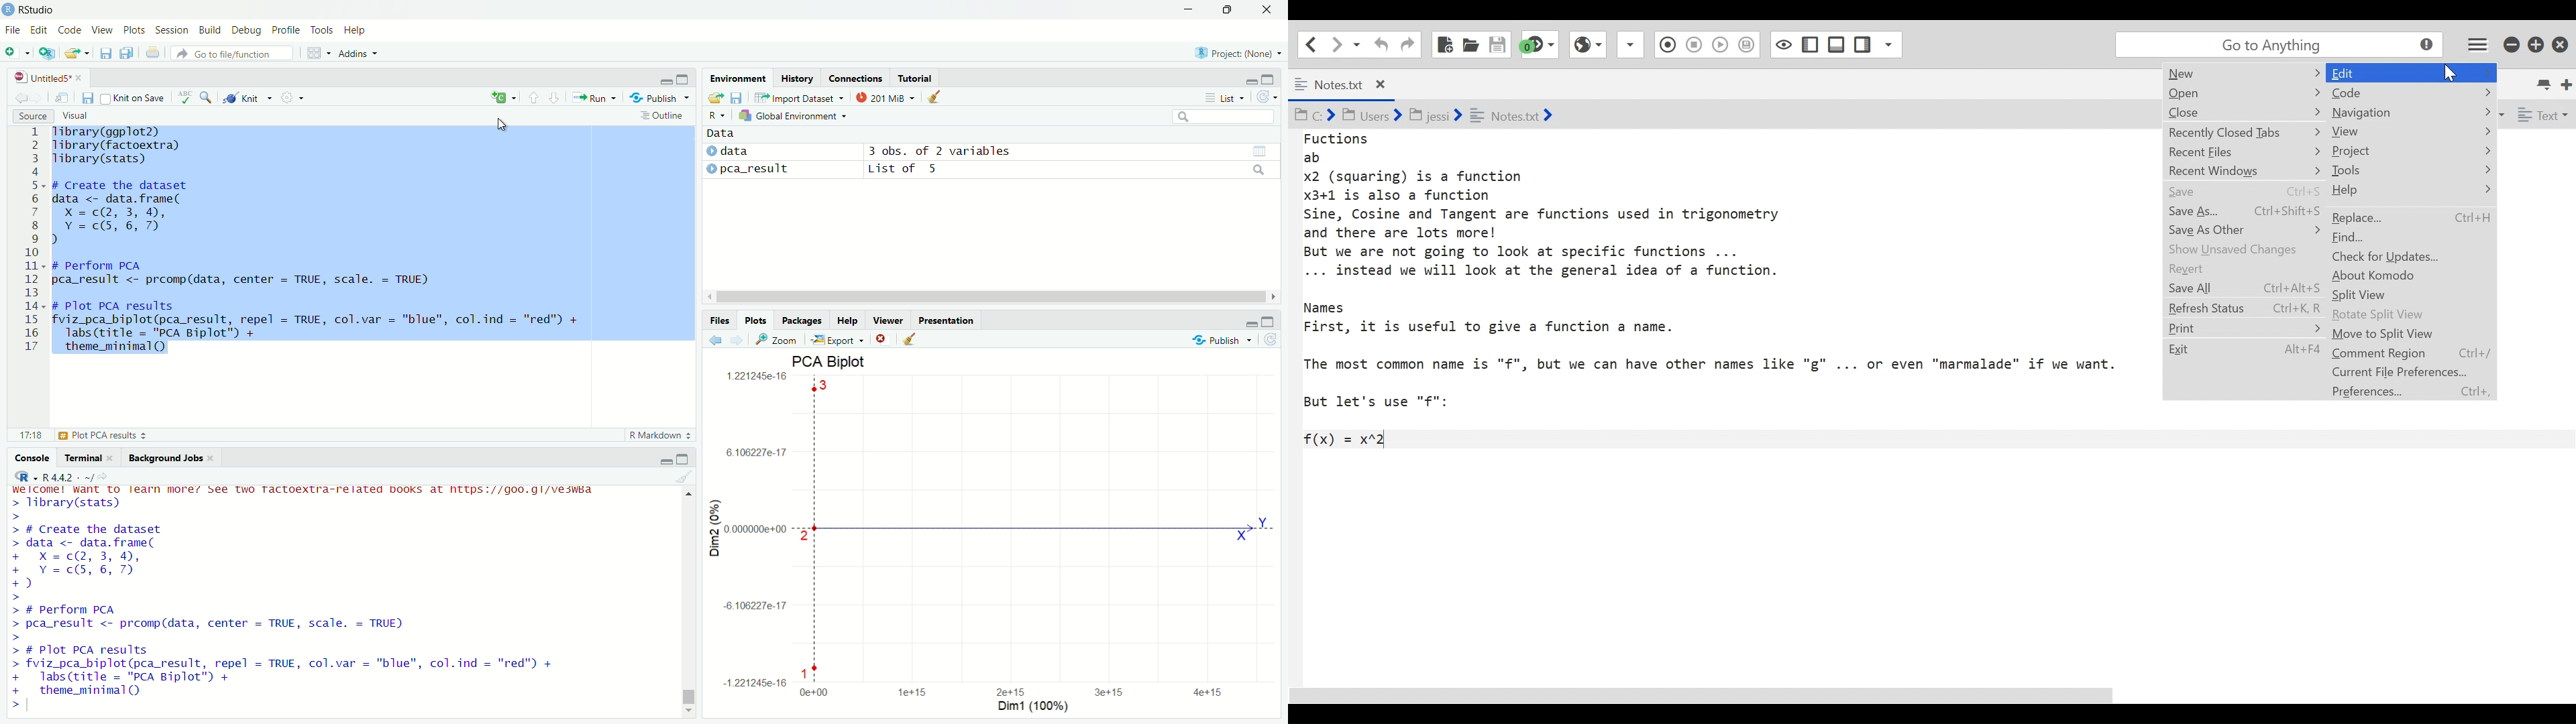 This screenshot has width=2576, height=728. What do you see at coordinates (717, 339) in the screenshot?
I see `go back` at bounding box center [717, 339].